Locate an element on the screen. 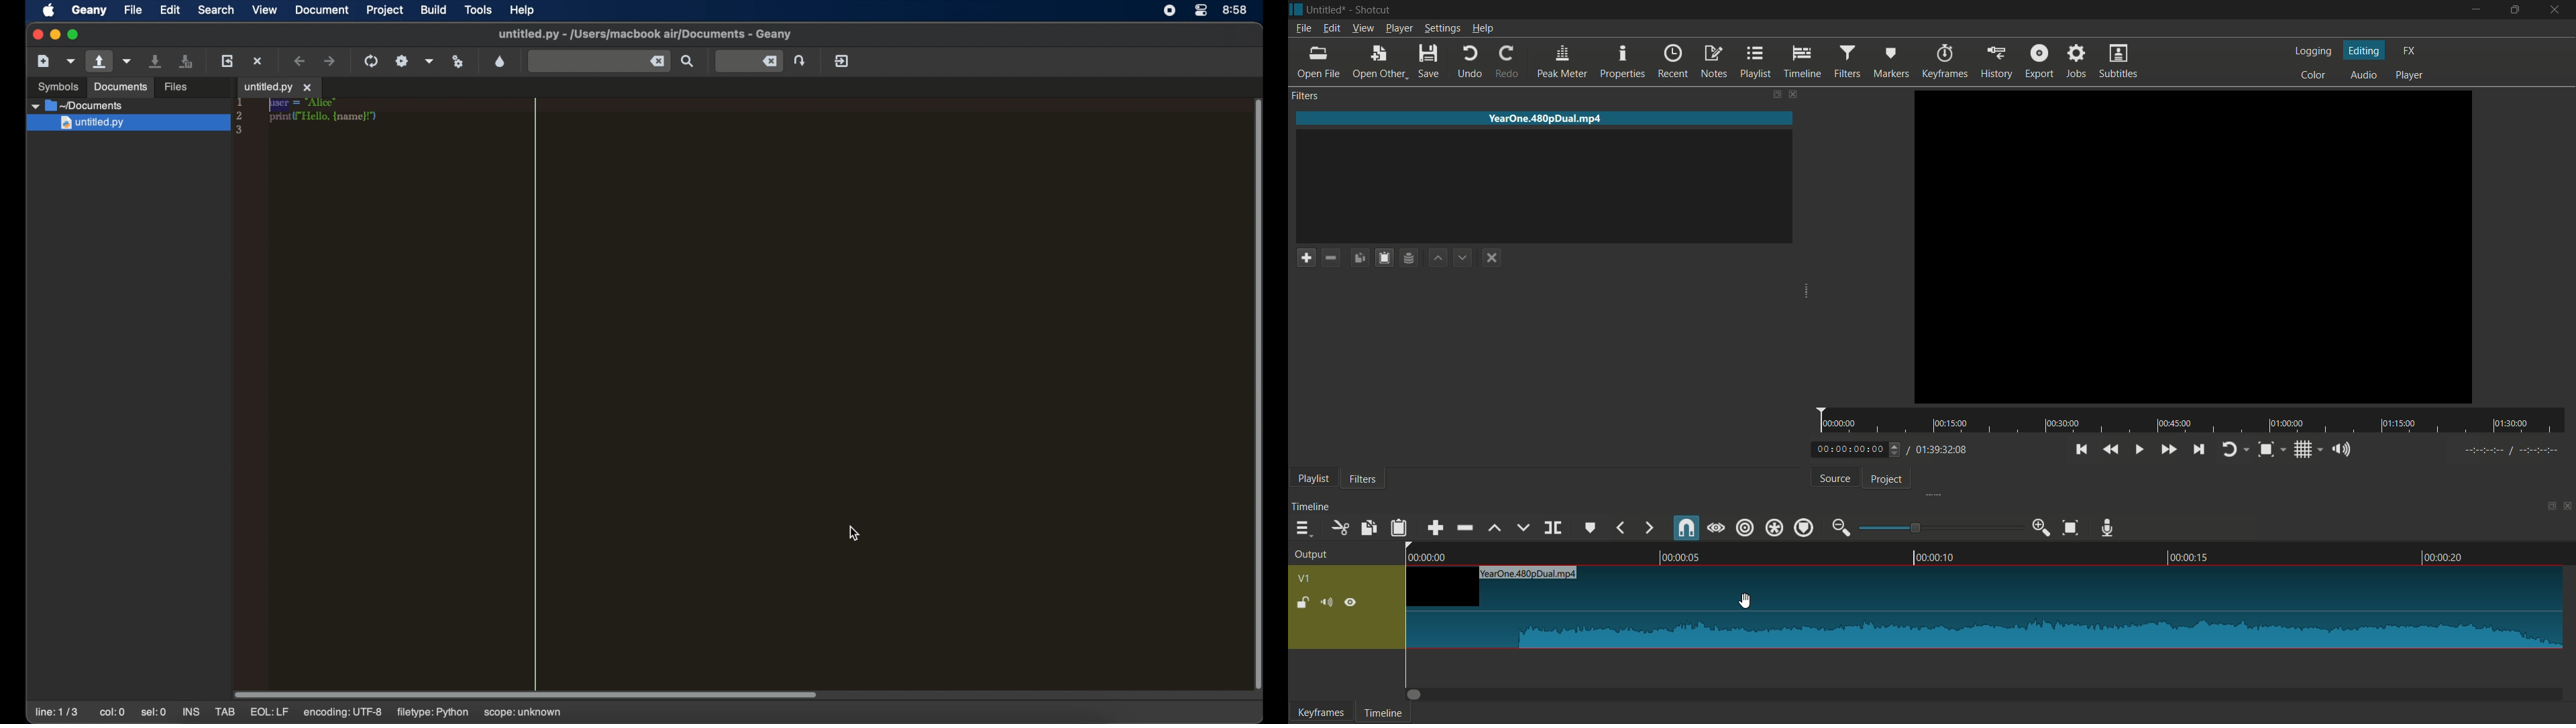 The image size is (2576, 728). history is located at coordinates (1996, 62).